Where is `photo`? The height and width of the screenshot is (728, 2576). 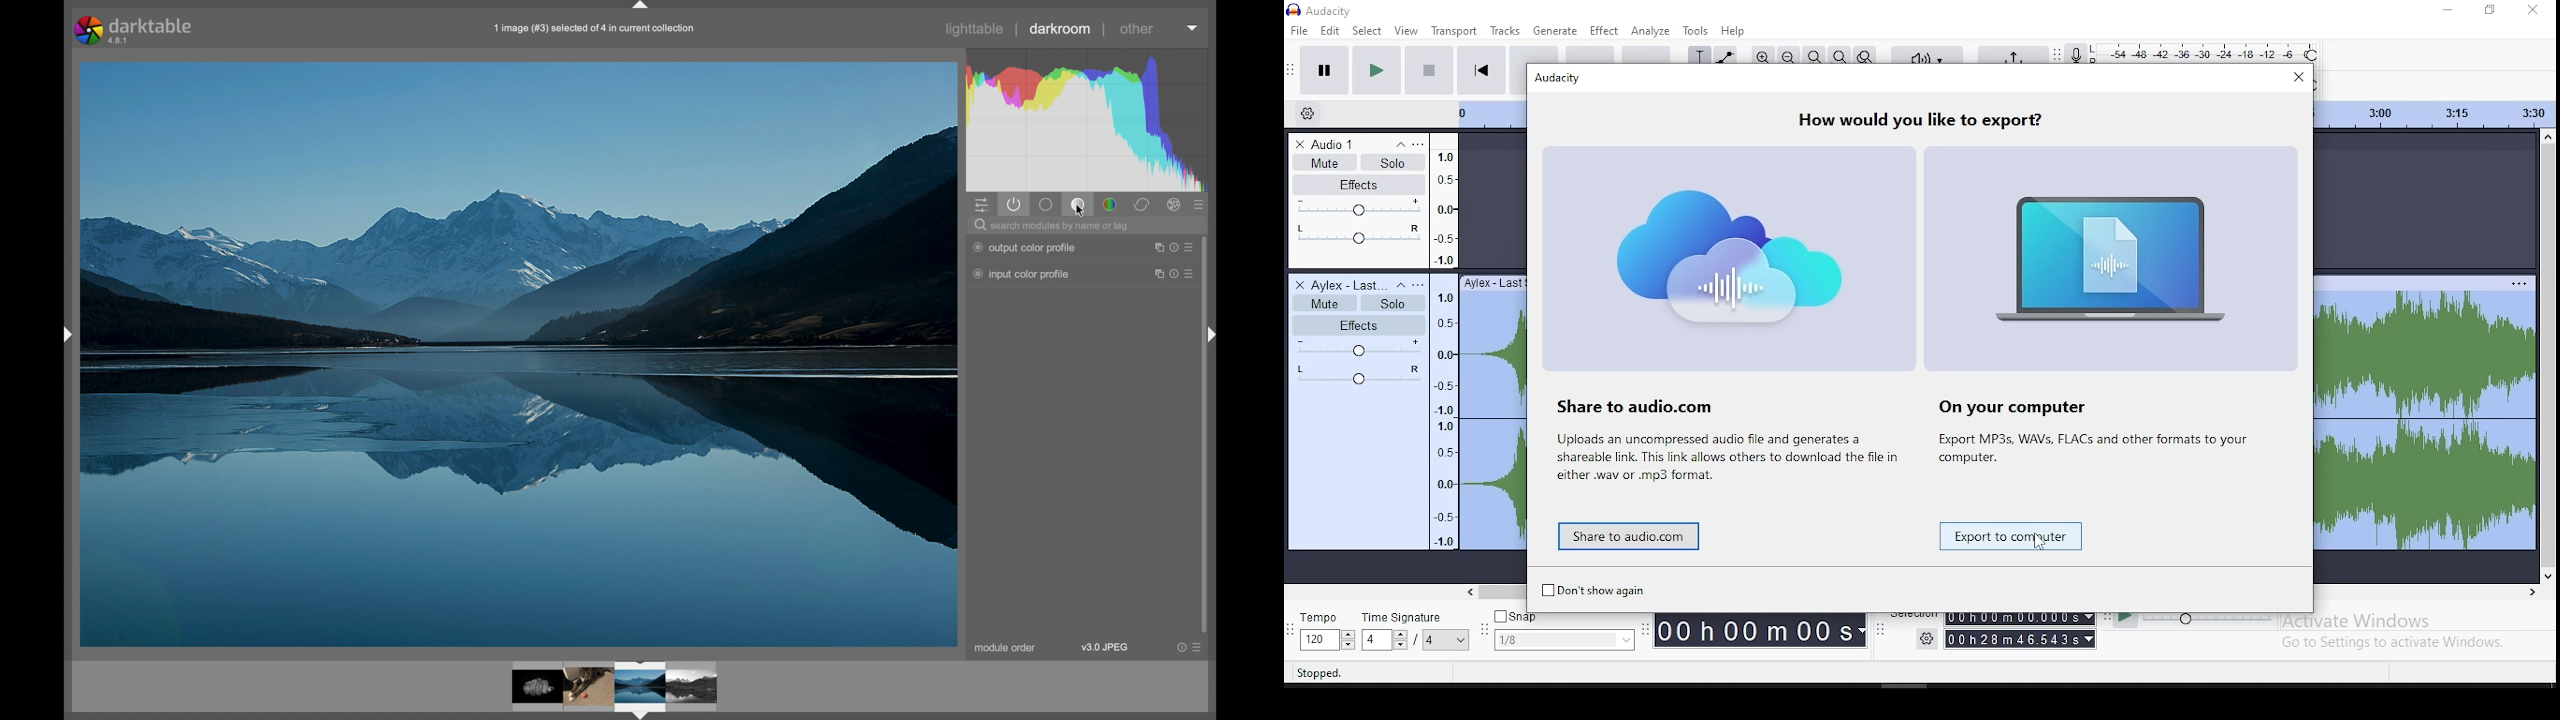 photo is located at coordinates (515, 355).